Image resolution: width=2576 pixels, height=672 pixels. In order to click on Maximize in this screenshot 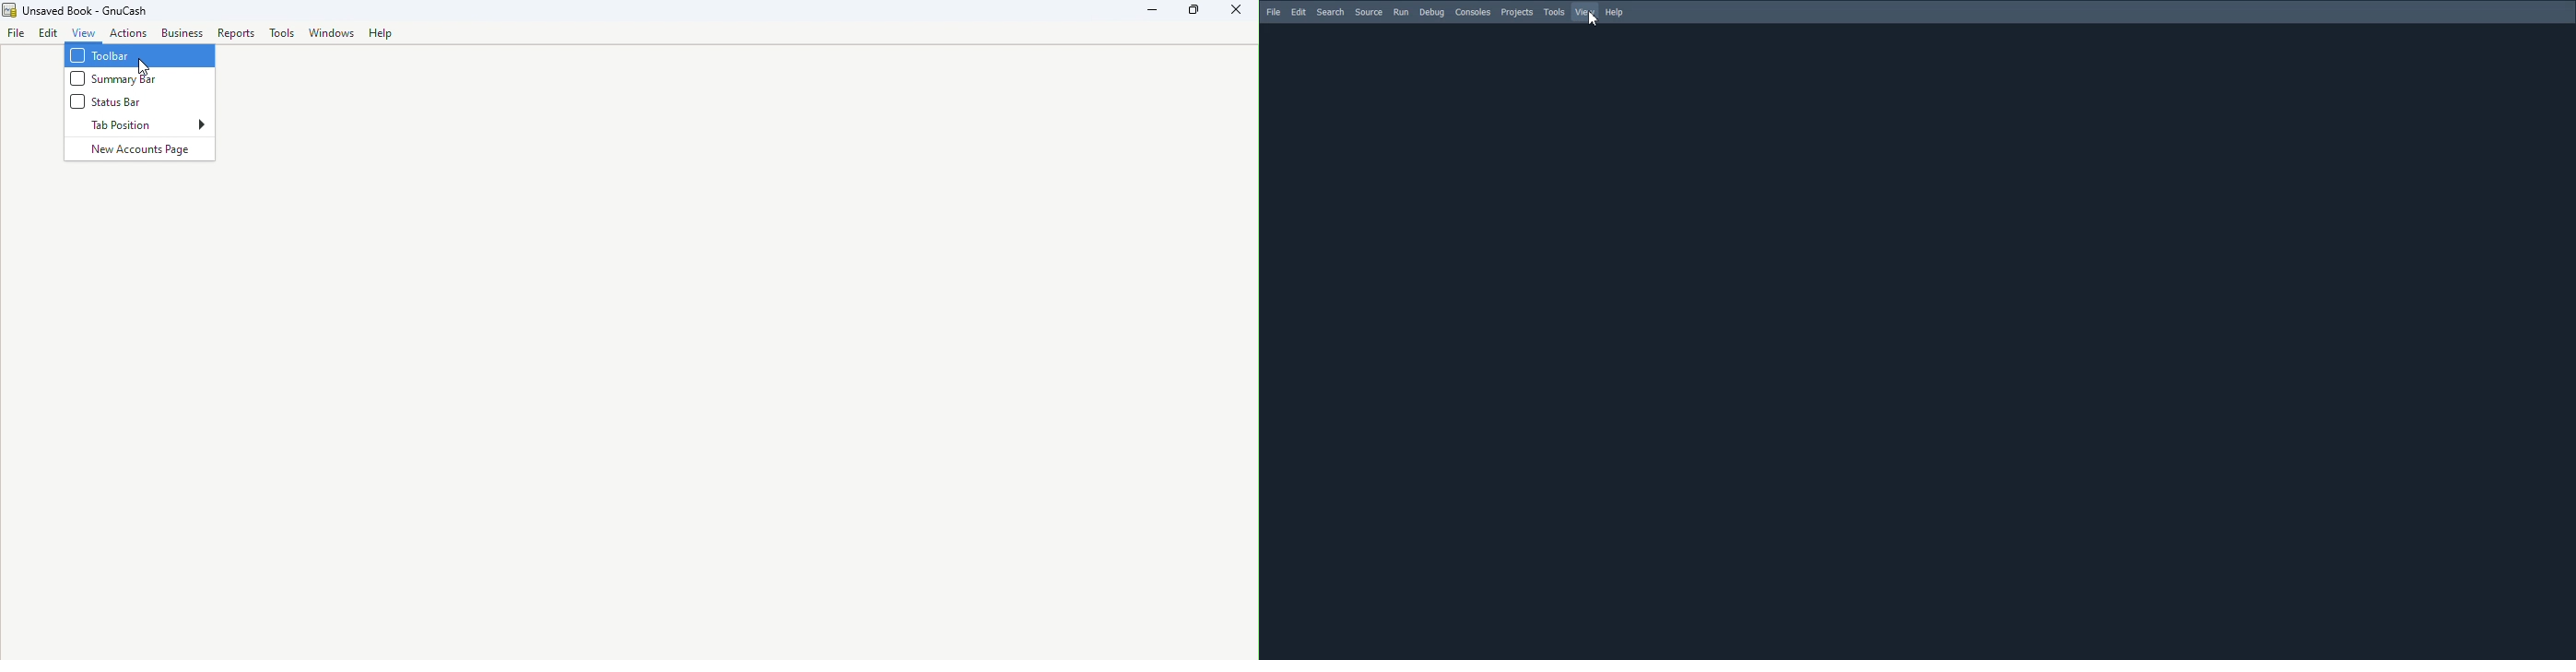, I will do `click(1198, 11)`.